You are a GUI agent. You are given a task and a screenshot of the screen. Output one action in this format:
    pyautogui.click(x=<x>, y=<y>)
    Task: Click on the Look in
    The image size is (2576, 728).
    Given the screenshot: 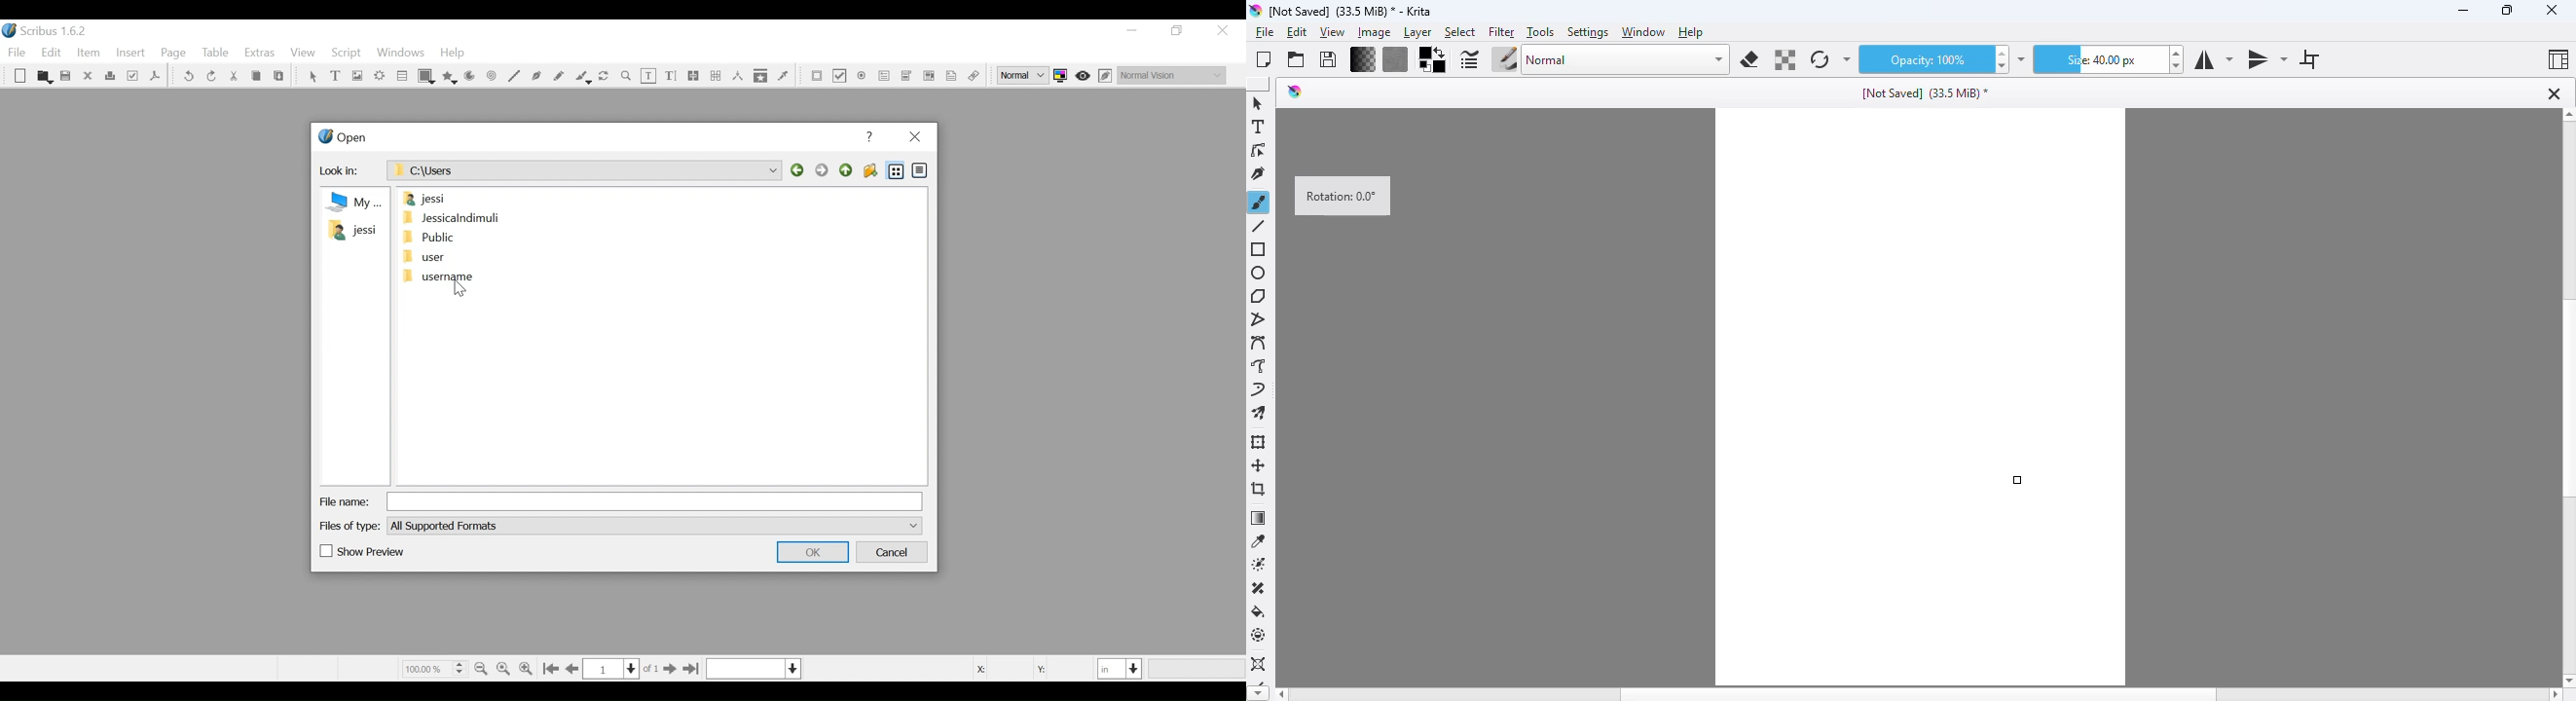 What is the action you would take?
    pyautogui.click(x=344, y=173)
    